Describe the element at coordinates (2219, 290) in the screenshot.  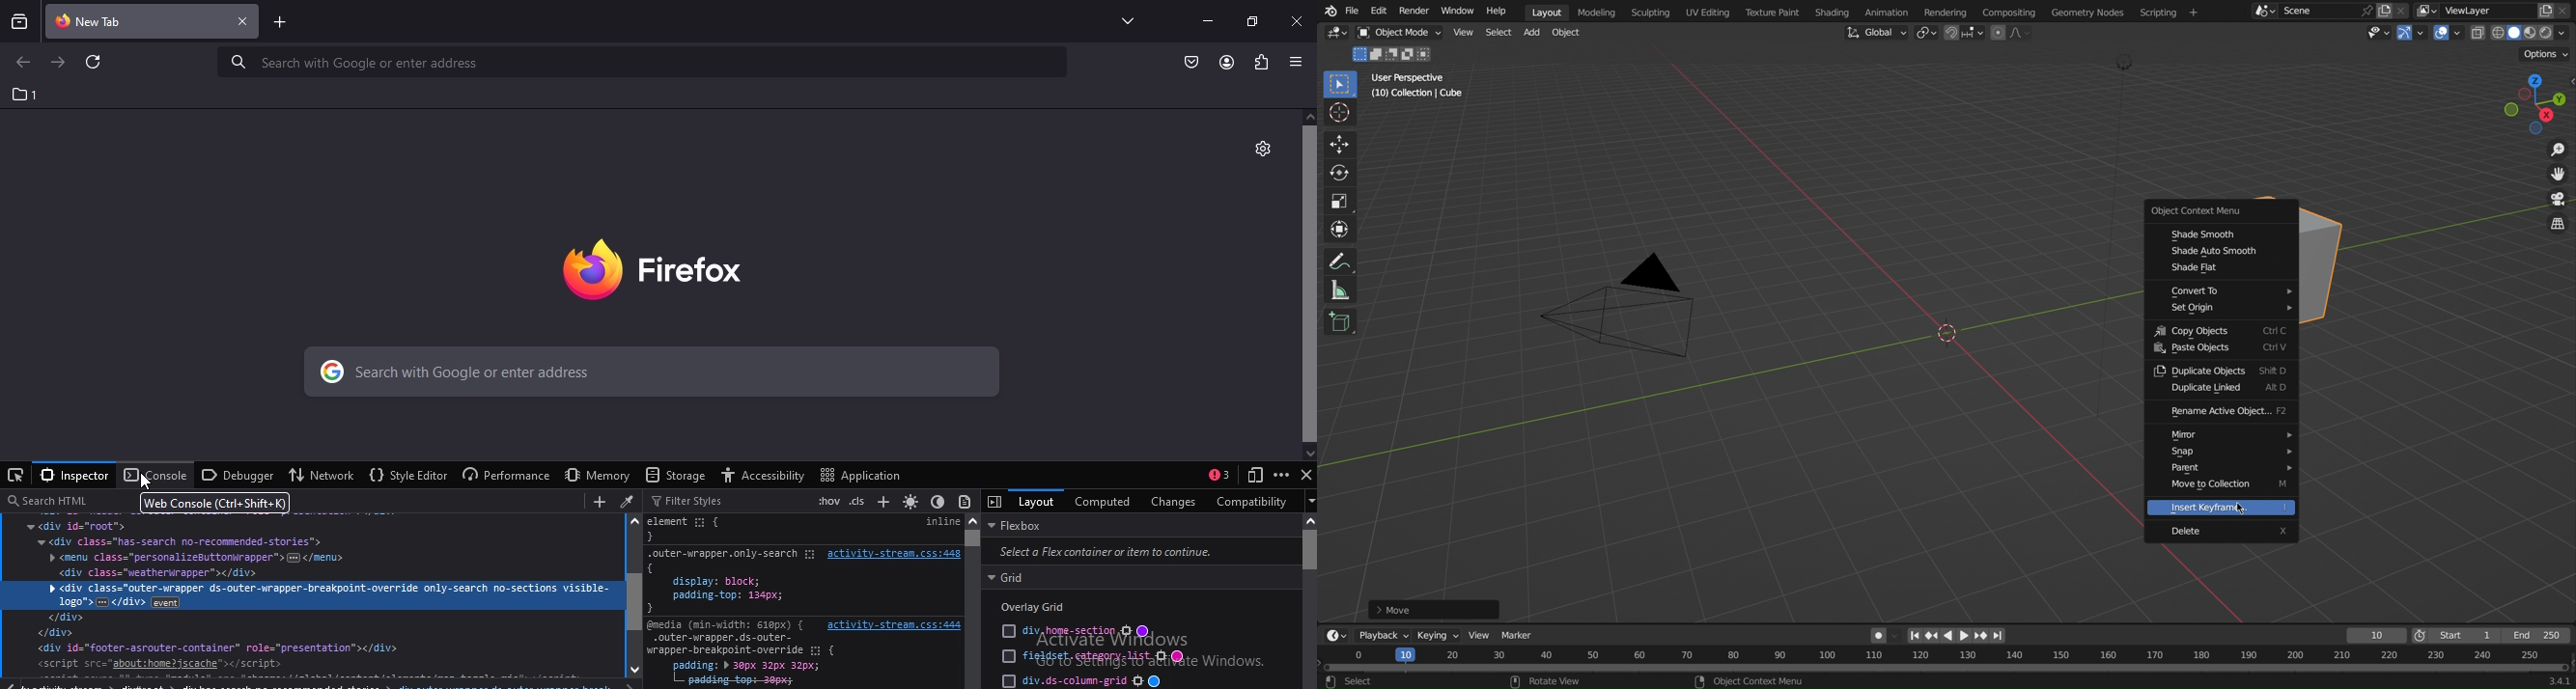
I see `Convert To` at that location.